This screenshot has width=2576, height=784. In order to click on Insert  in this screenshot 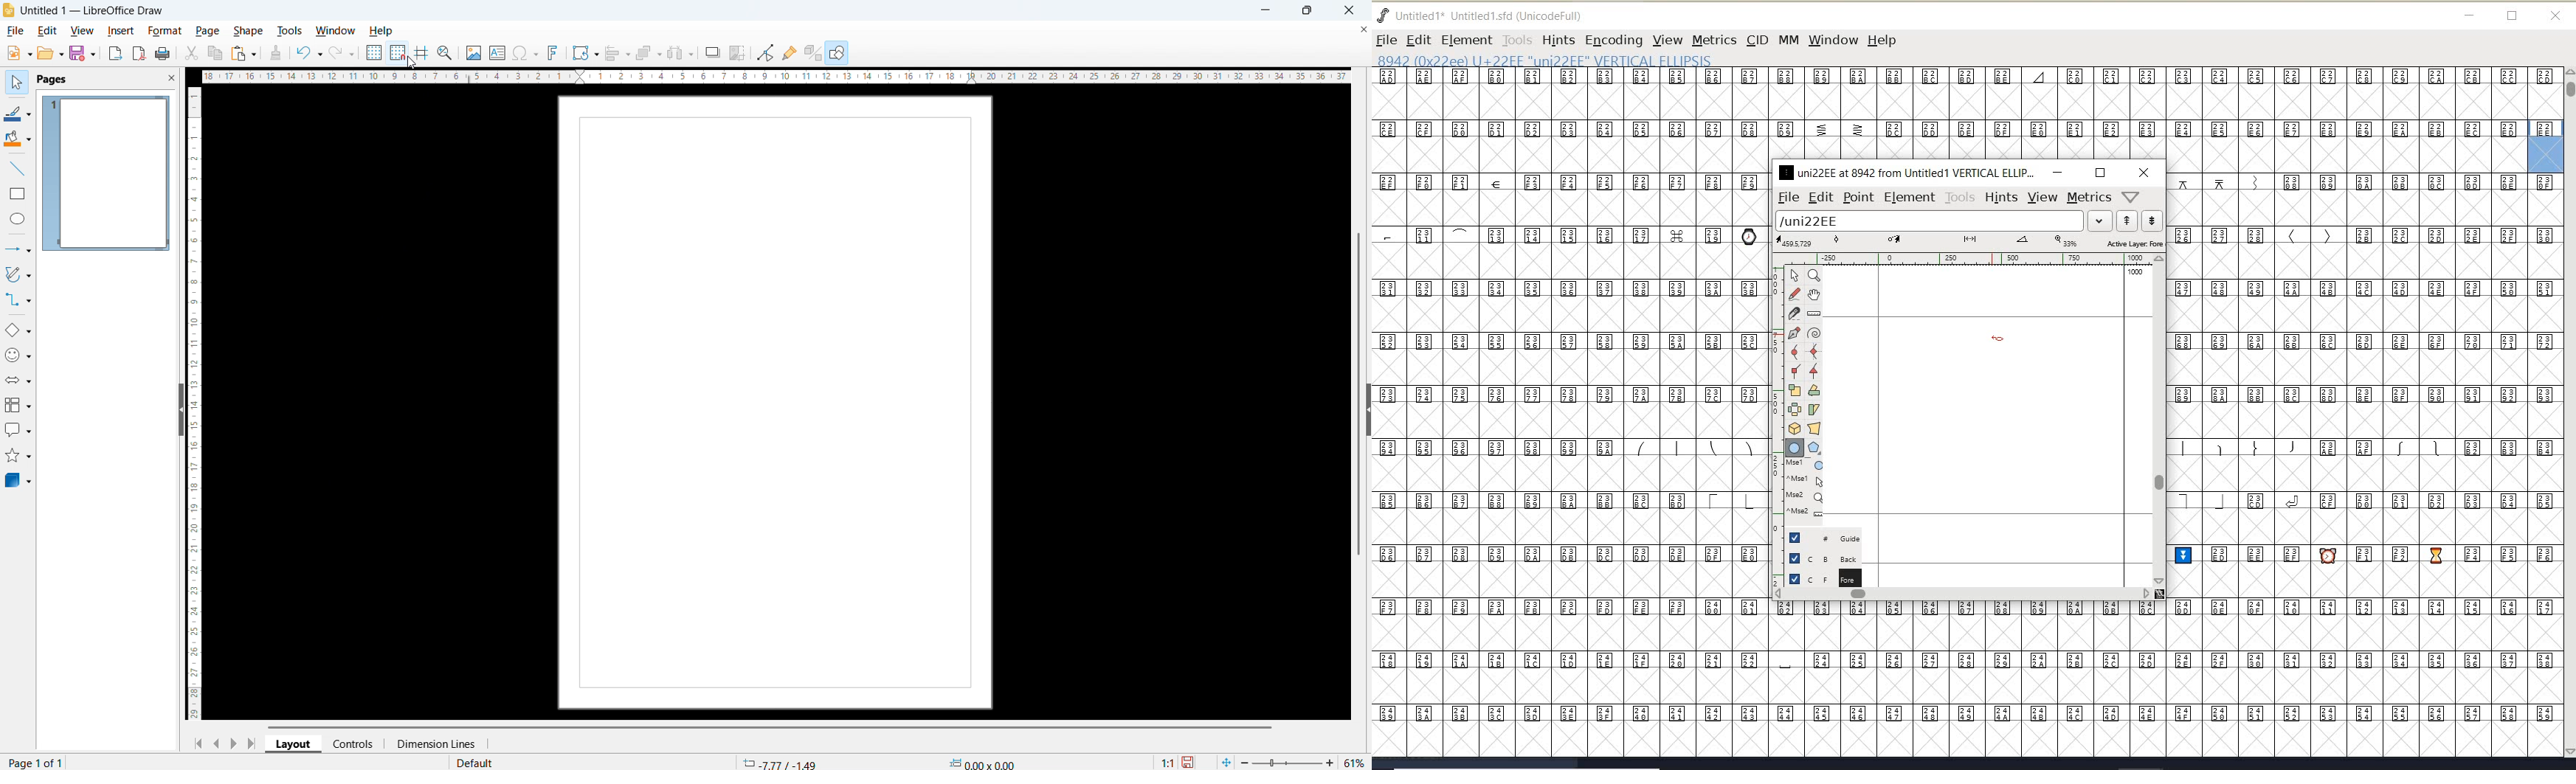, I will do `click(121, 31)`.